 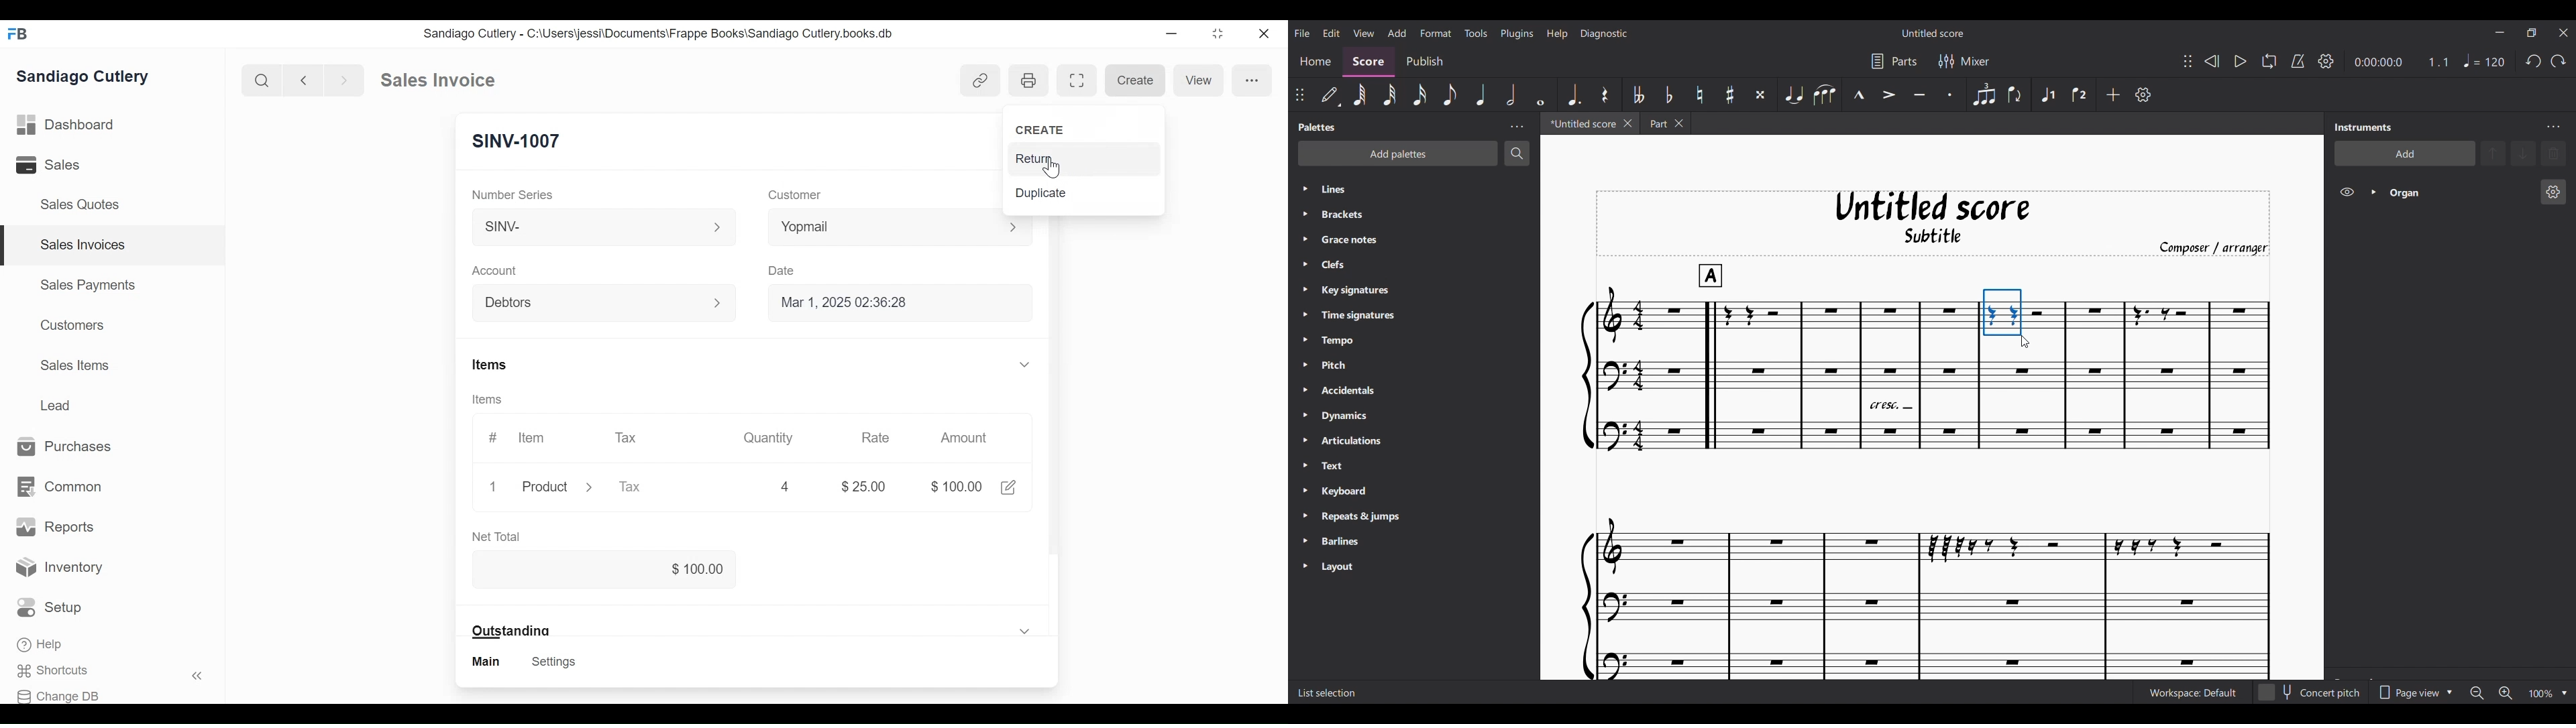 What do you see at coordinates (1933, 223) in the screenshot?
I see `Score title, sub-title, and composer name` at bounding box center [1933, 223].